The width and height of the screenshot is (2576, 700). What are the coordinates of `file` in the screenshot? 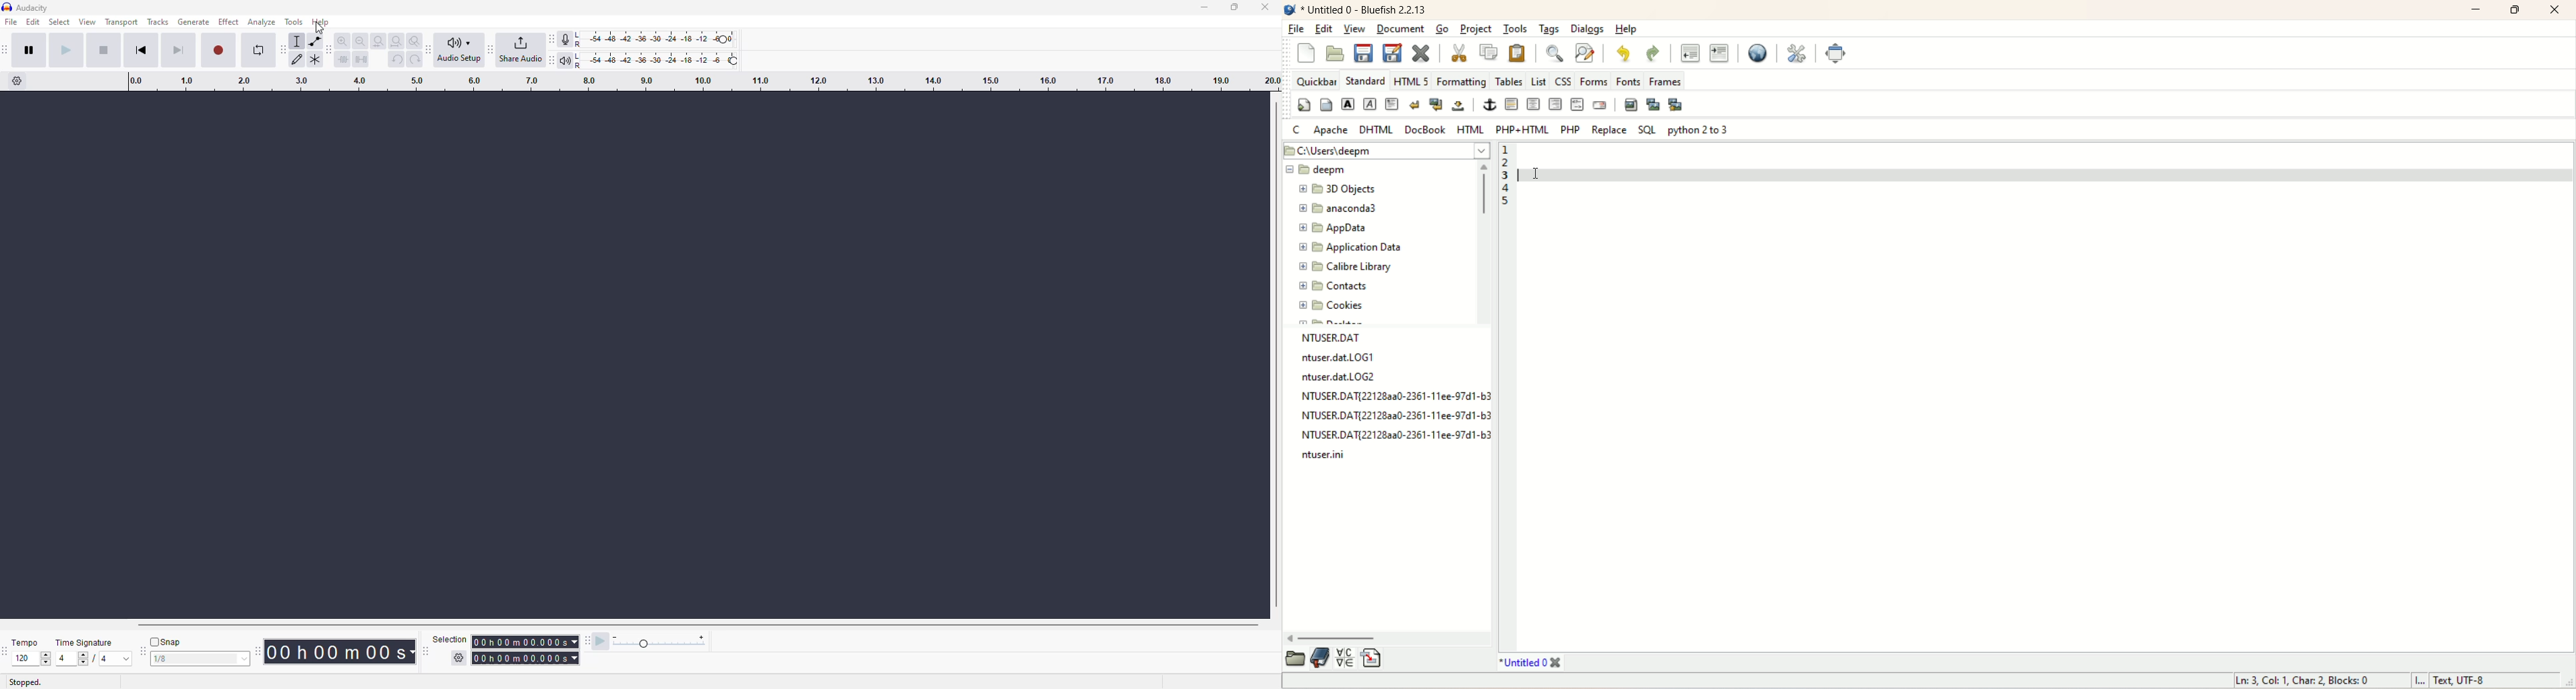 It's located at (1297, 30).